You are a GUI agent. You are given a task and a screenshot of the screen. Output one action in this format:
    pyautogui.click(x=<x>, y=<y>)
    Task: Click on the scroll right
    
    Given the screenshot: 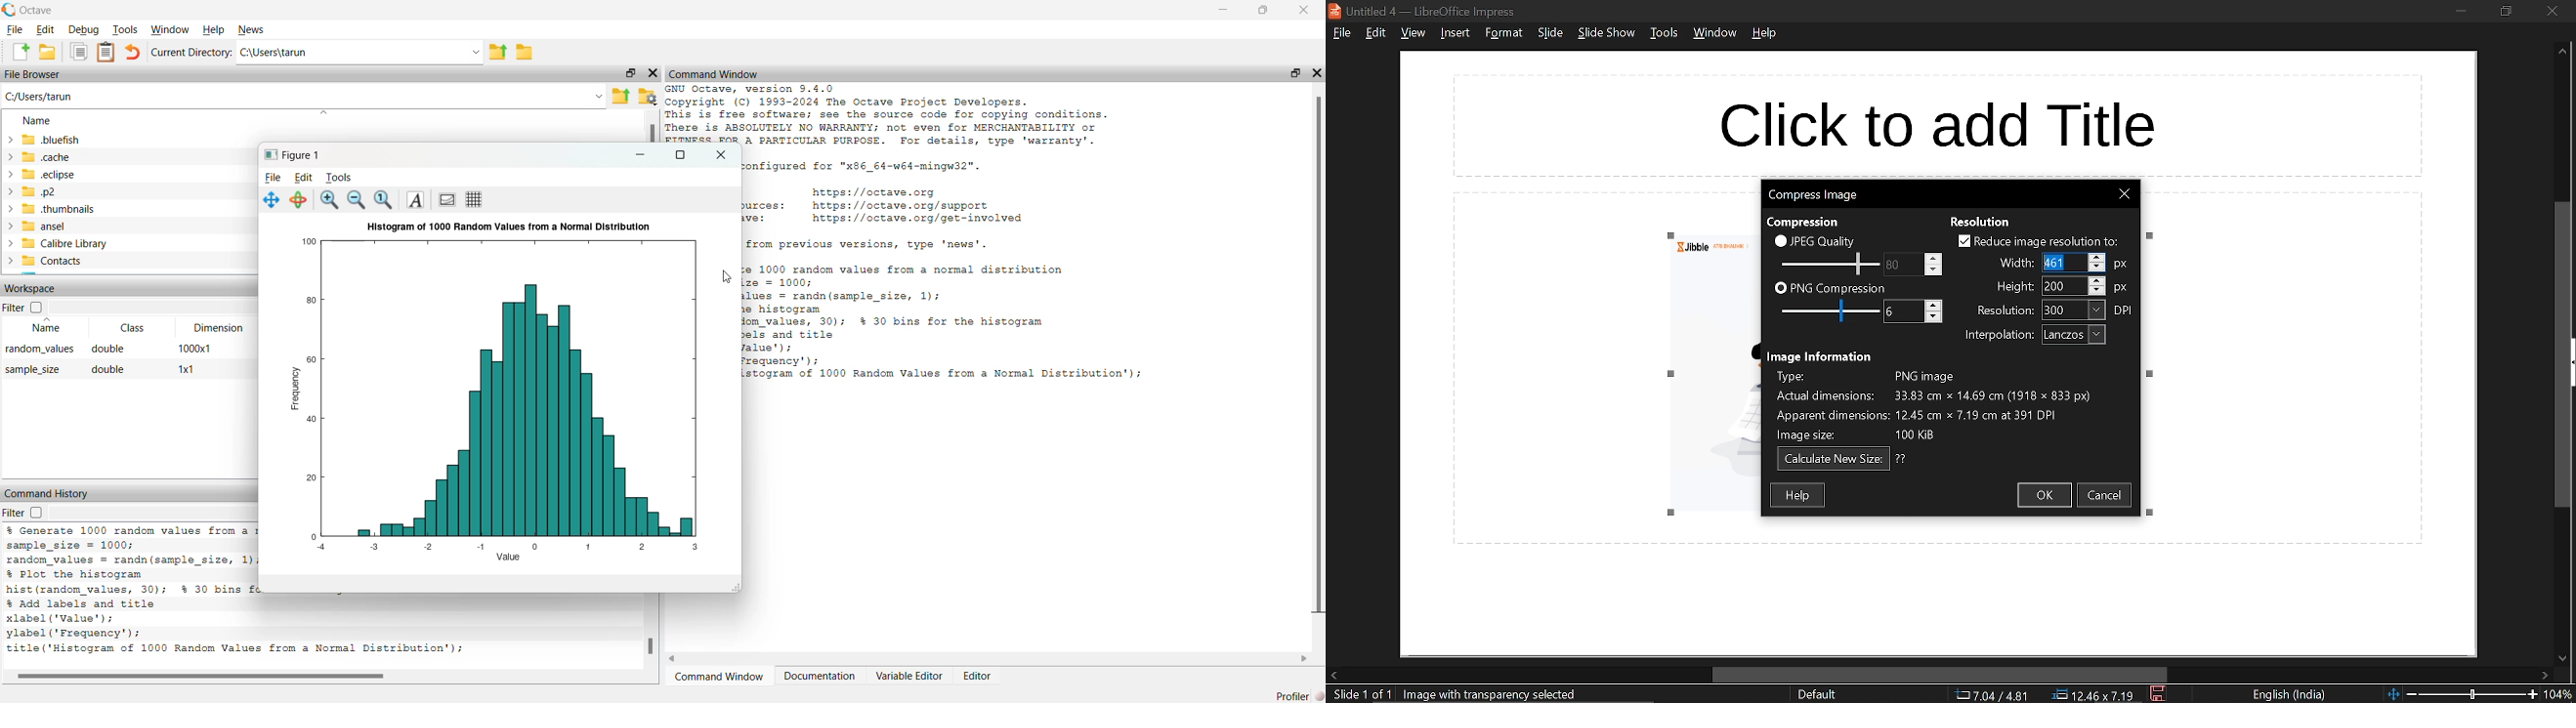 What is the action you would take?
    pyautogui.click(x=1304, y=658)
    